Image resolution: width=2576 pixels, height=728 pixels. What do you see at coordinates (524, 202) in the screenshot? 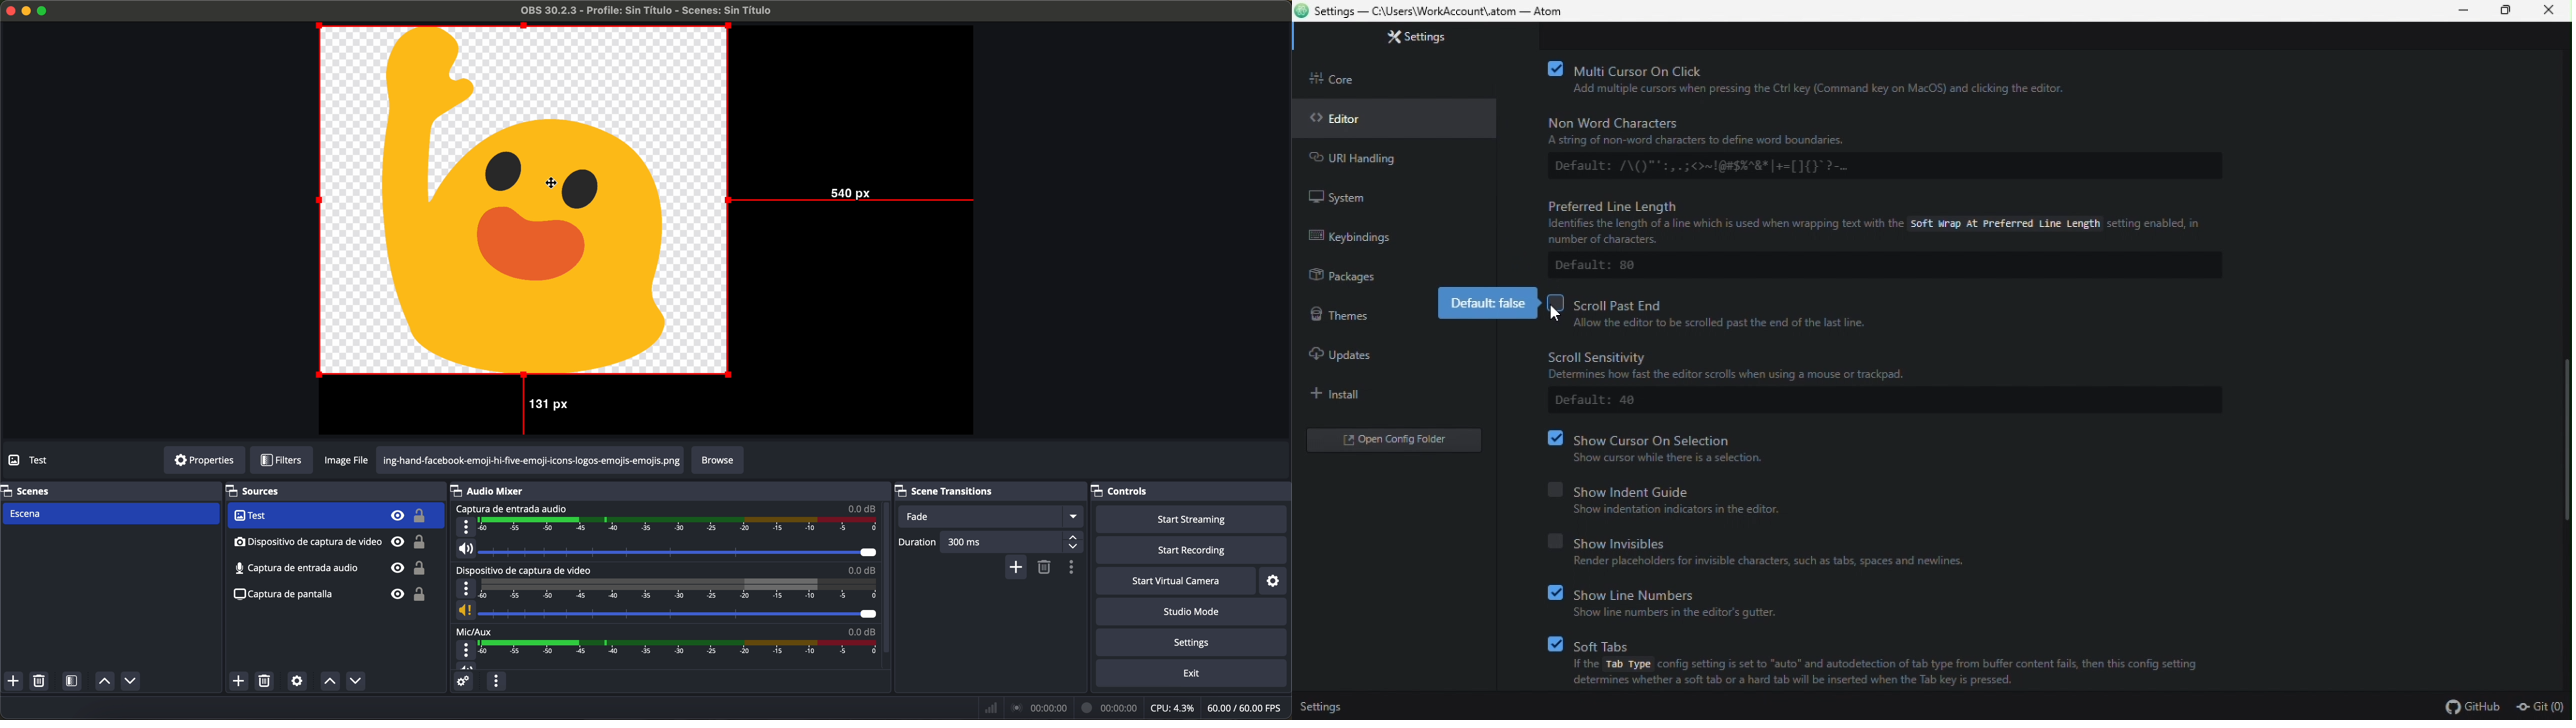
I see `click on image` at bounding box center [524, 202].